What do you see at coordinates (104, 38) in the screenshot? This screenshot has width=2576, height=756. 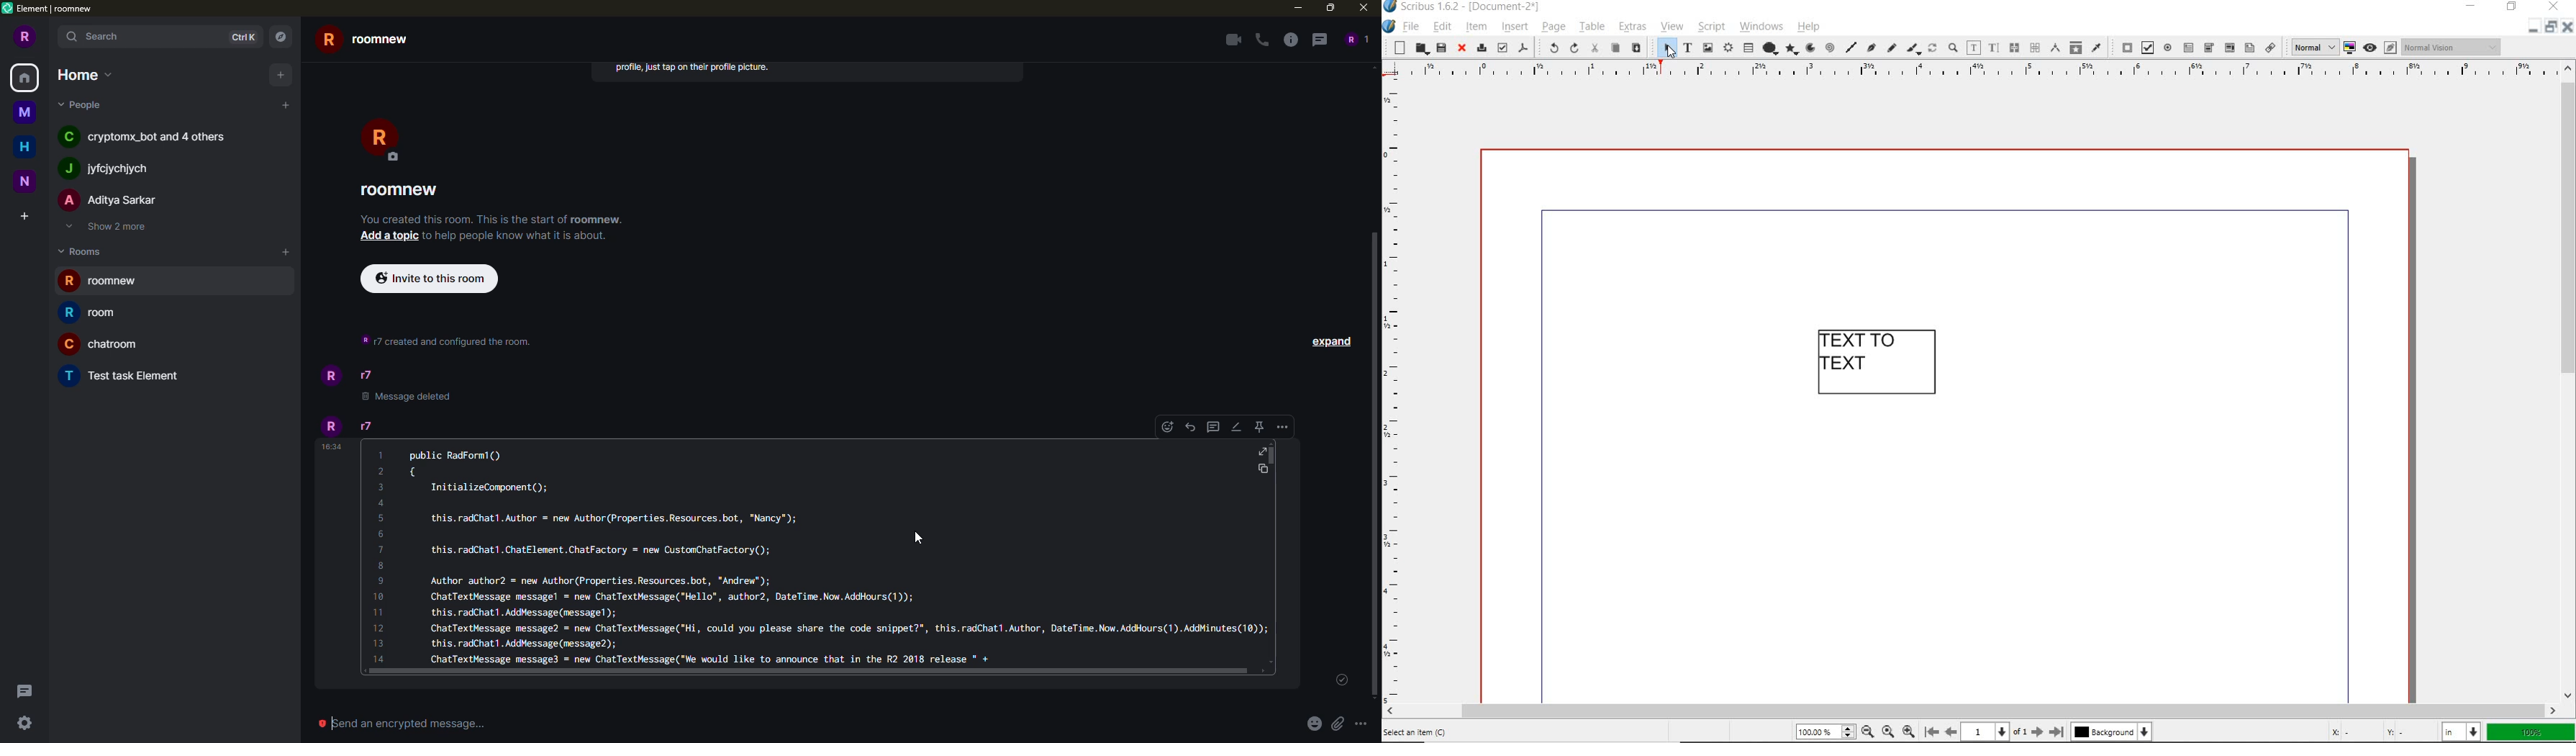 I see `search` at bounding box center [104, 38].